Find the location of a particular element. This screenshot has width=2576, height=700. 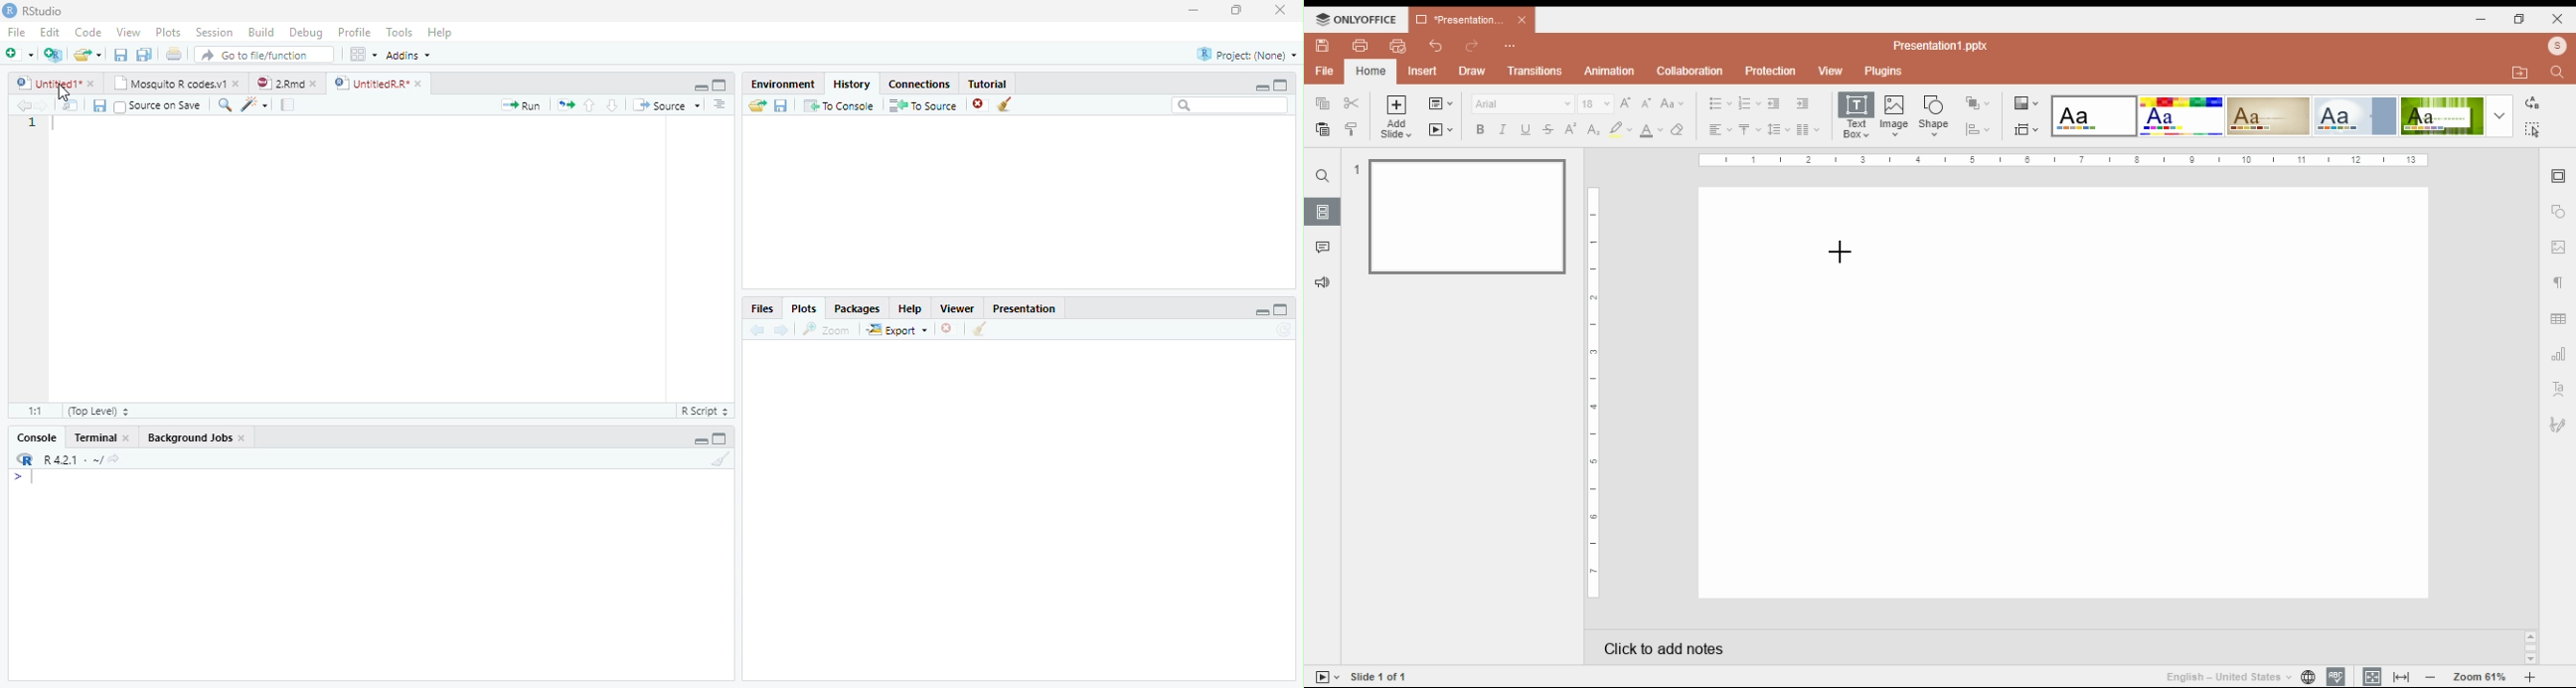

To Source is located at coordinates (923, 106).